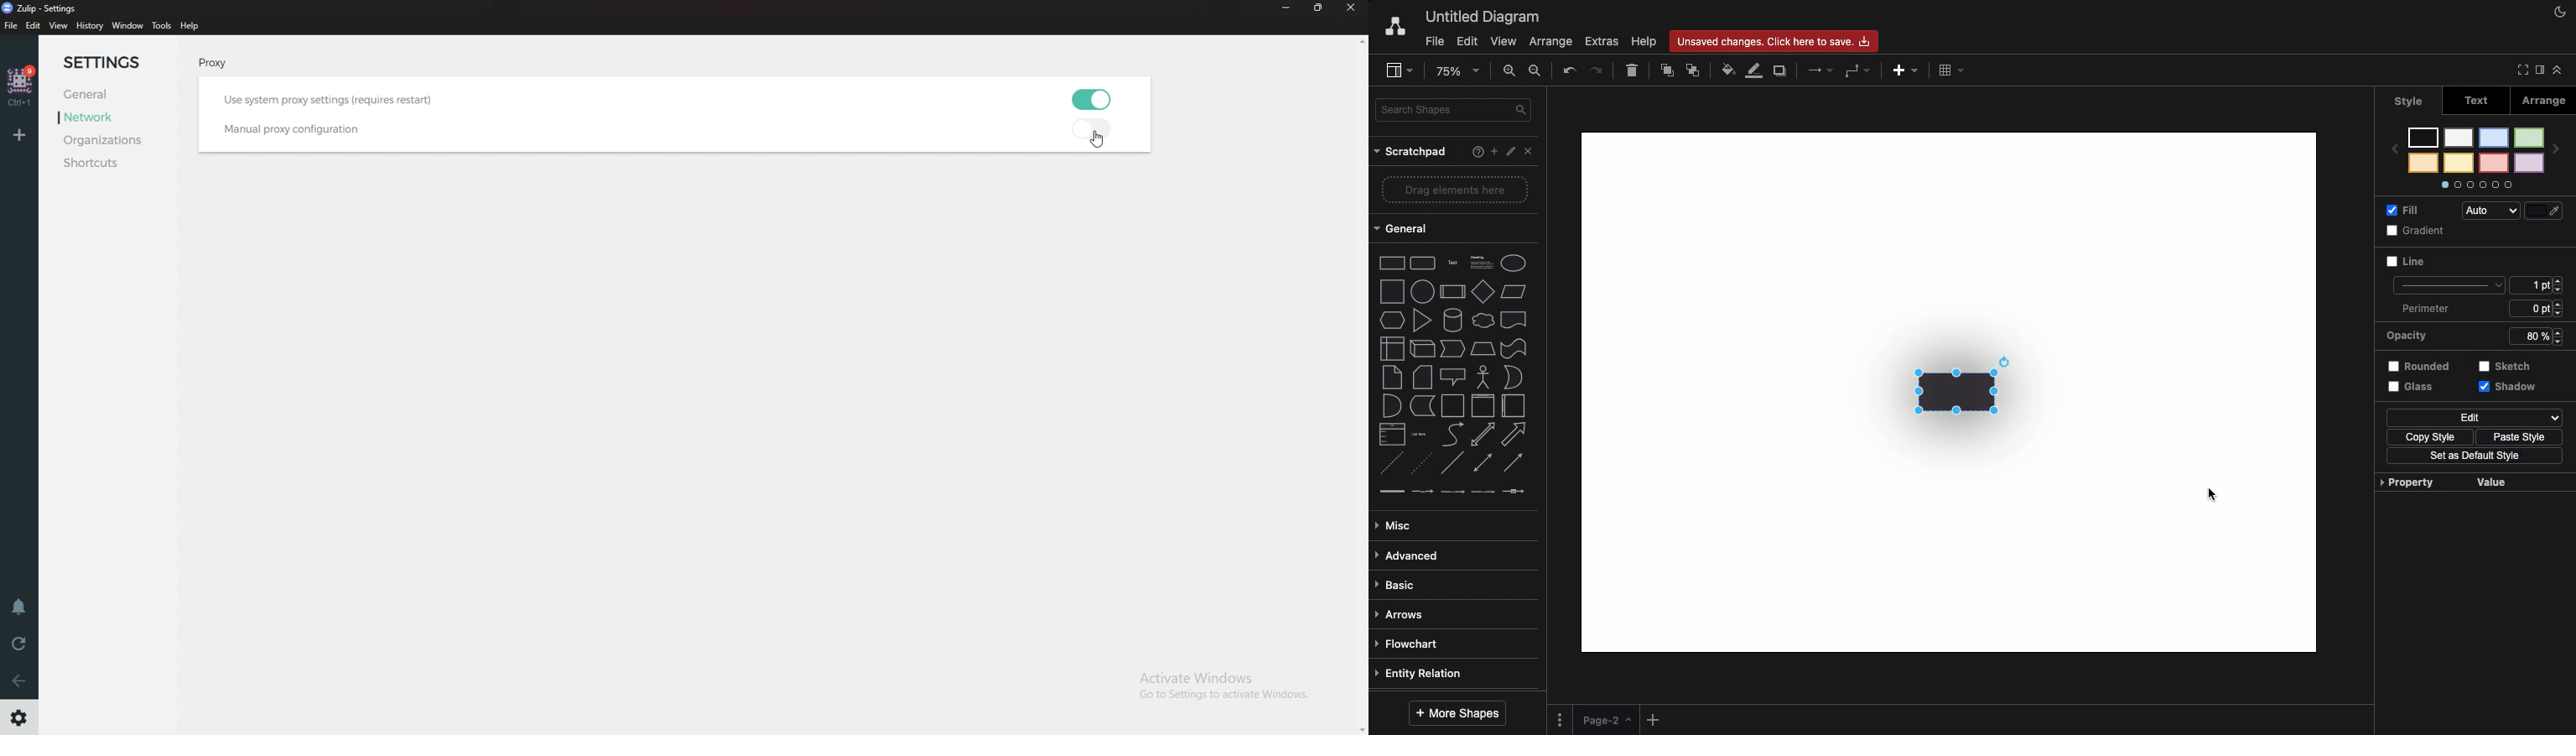 This screenshot has height=756, width=2576. I want to click on step, so click(1448, 348).